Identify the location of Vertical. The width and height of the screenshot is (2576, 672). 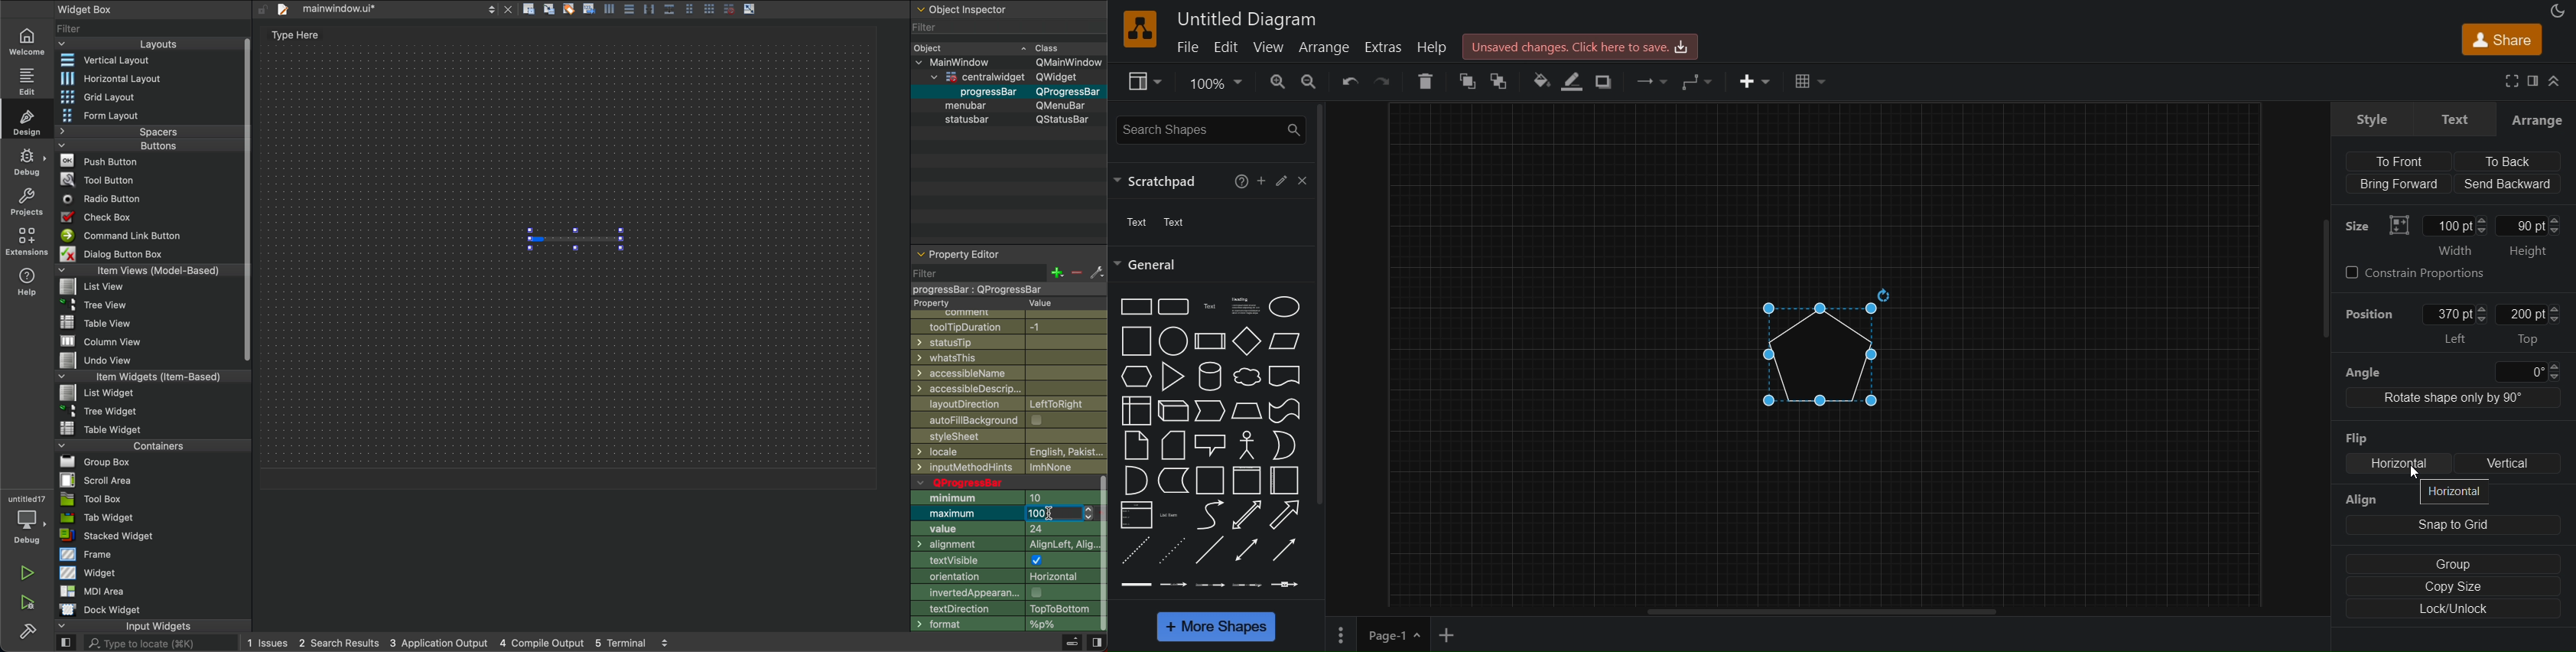
(2507, 464).